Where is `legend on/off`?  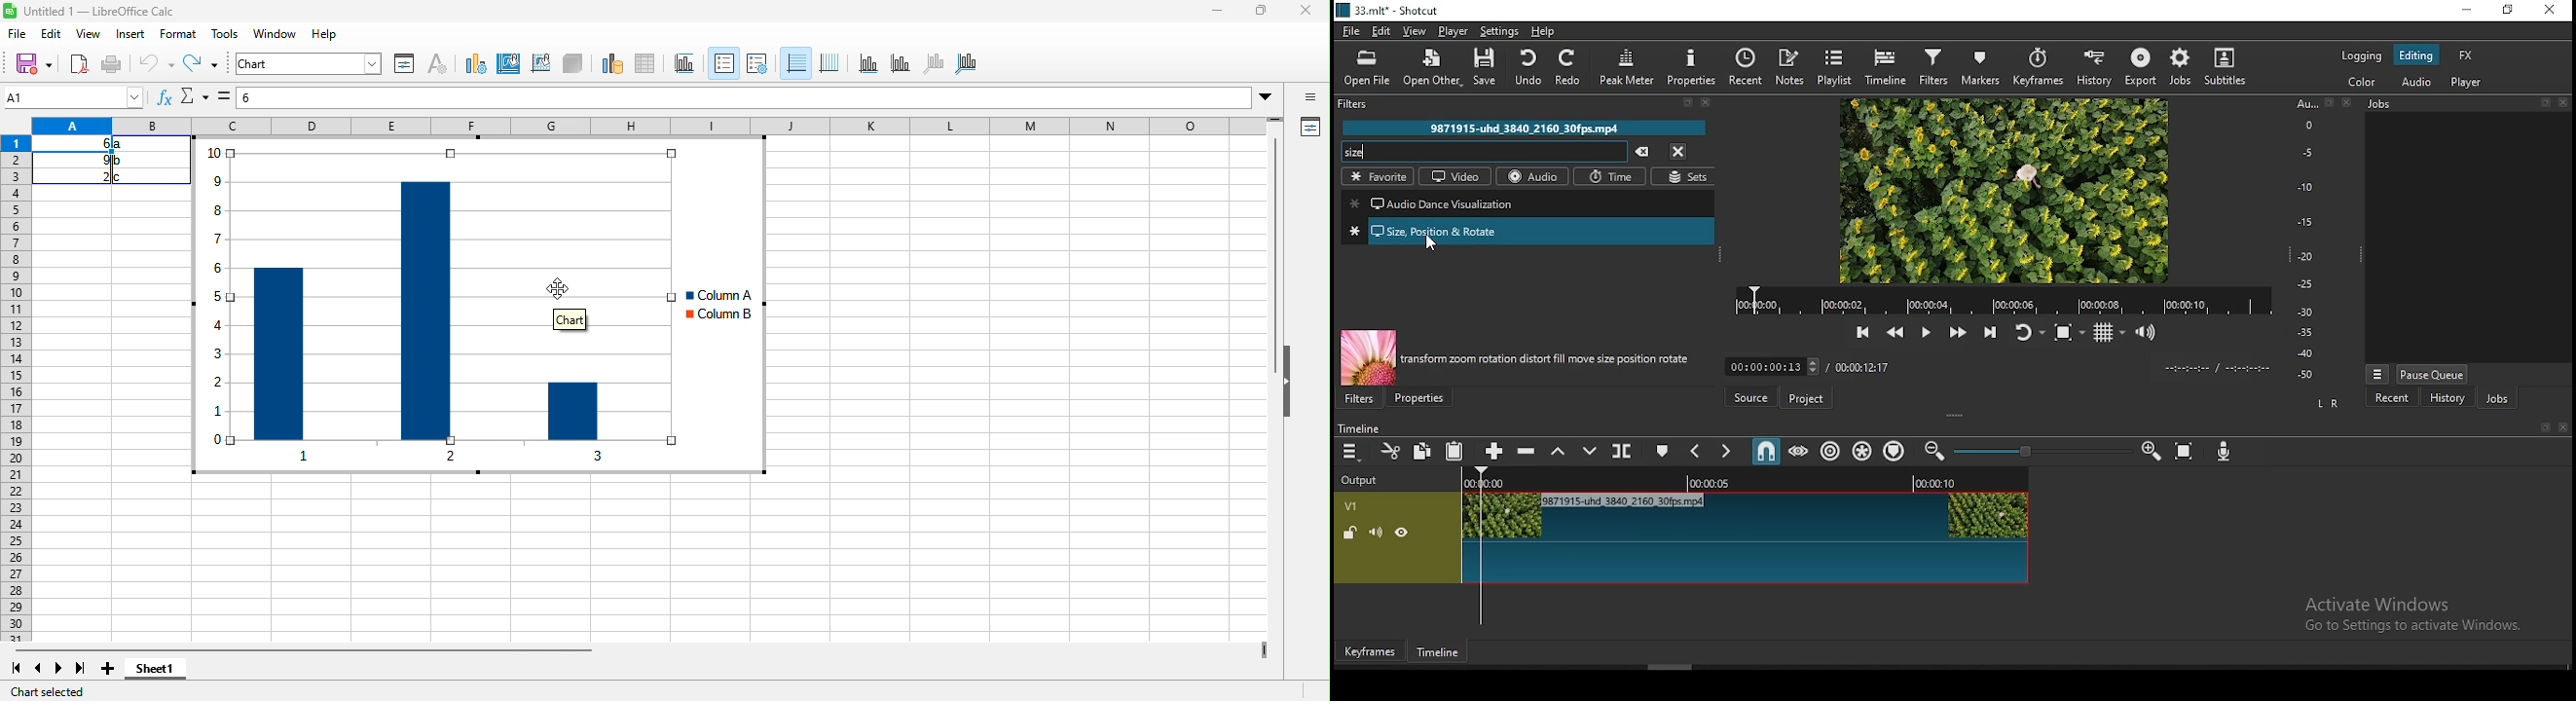 legend on/off is located at coordinates (757, 63).